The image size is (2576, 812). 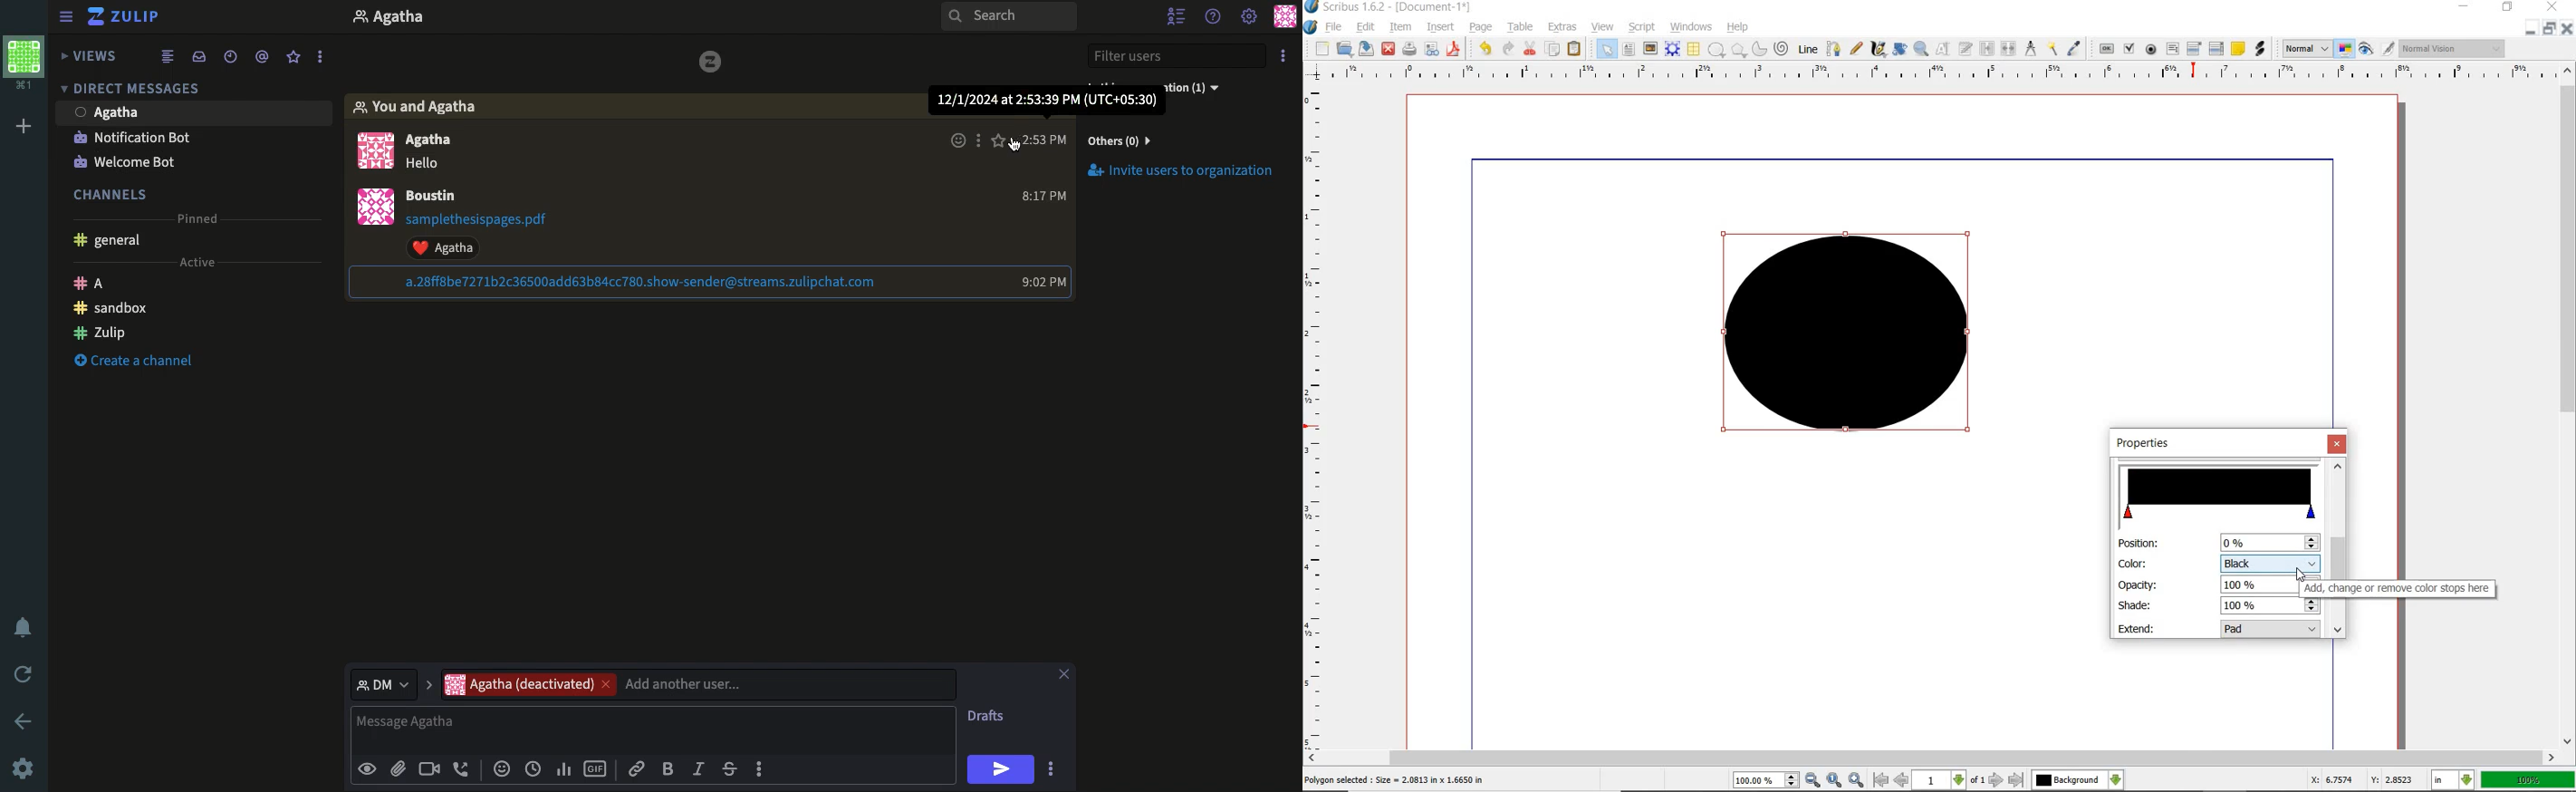 What do you see at coordinates (100, 333) in the screenshot?
I see `Zulip` at bounding box center [100, 333].